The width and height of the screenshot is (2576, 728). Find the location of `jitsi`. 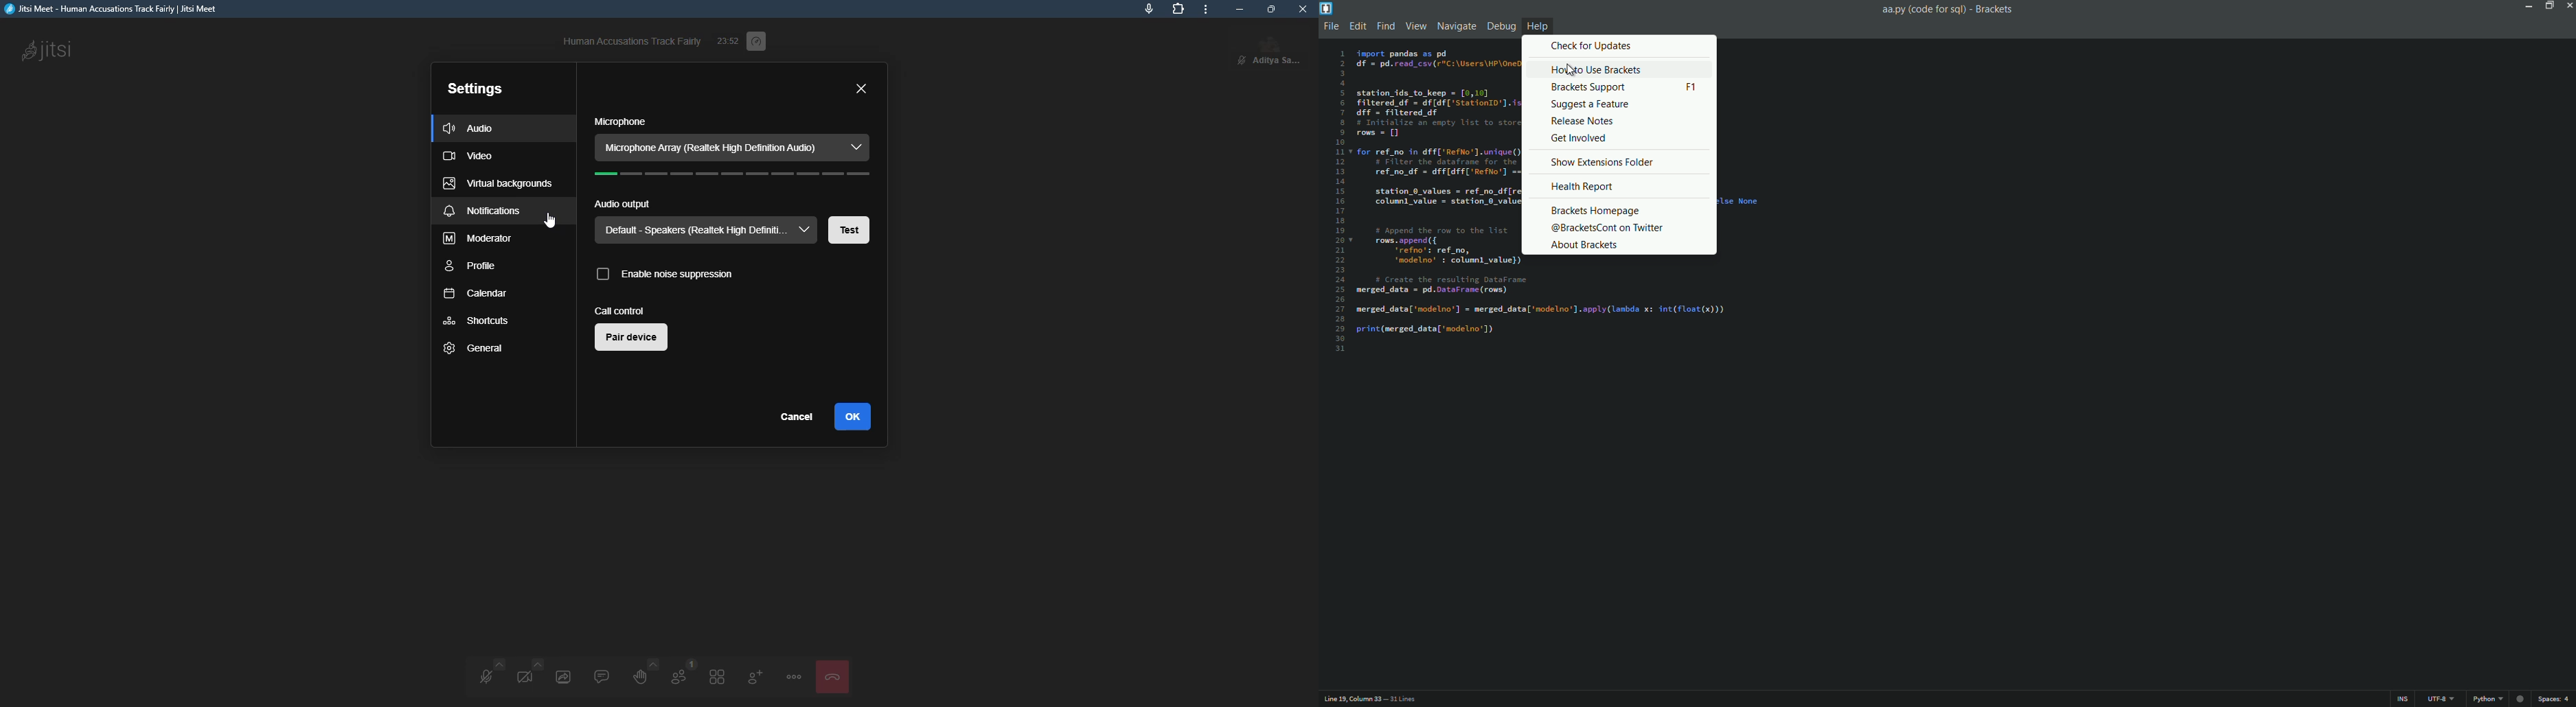

jitsi is located at coordinates (118, 9).